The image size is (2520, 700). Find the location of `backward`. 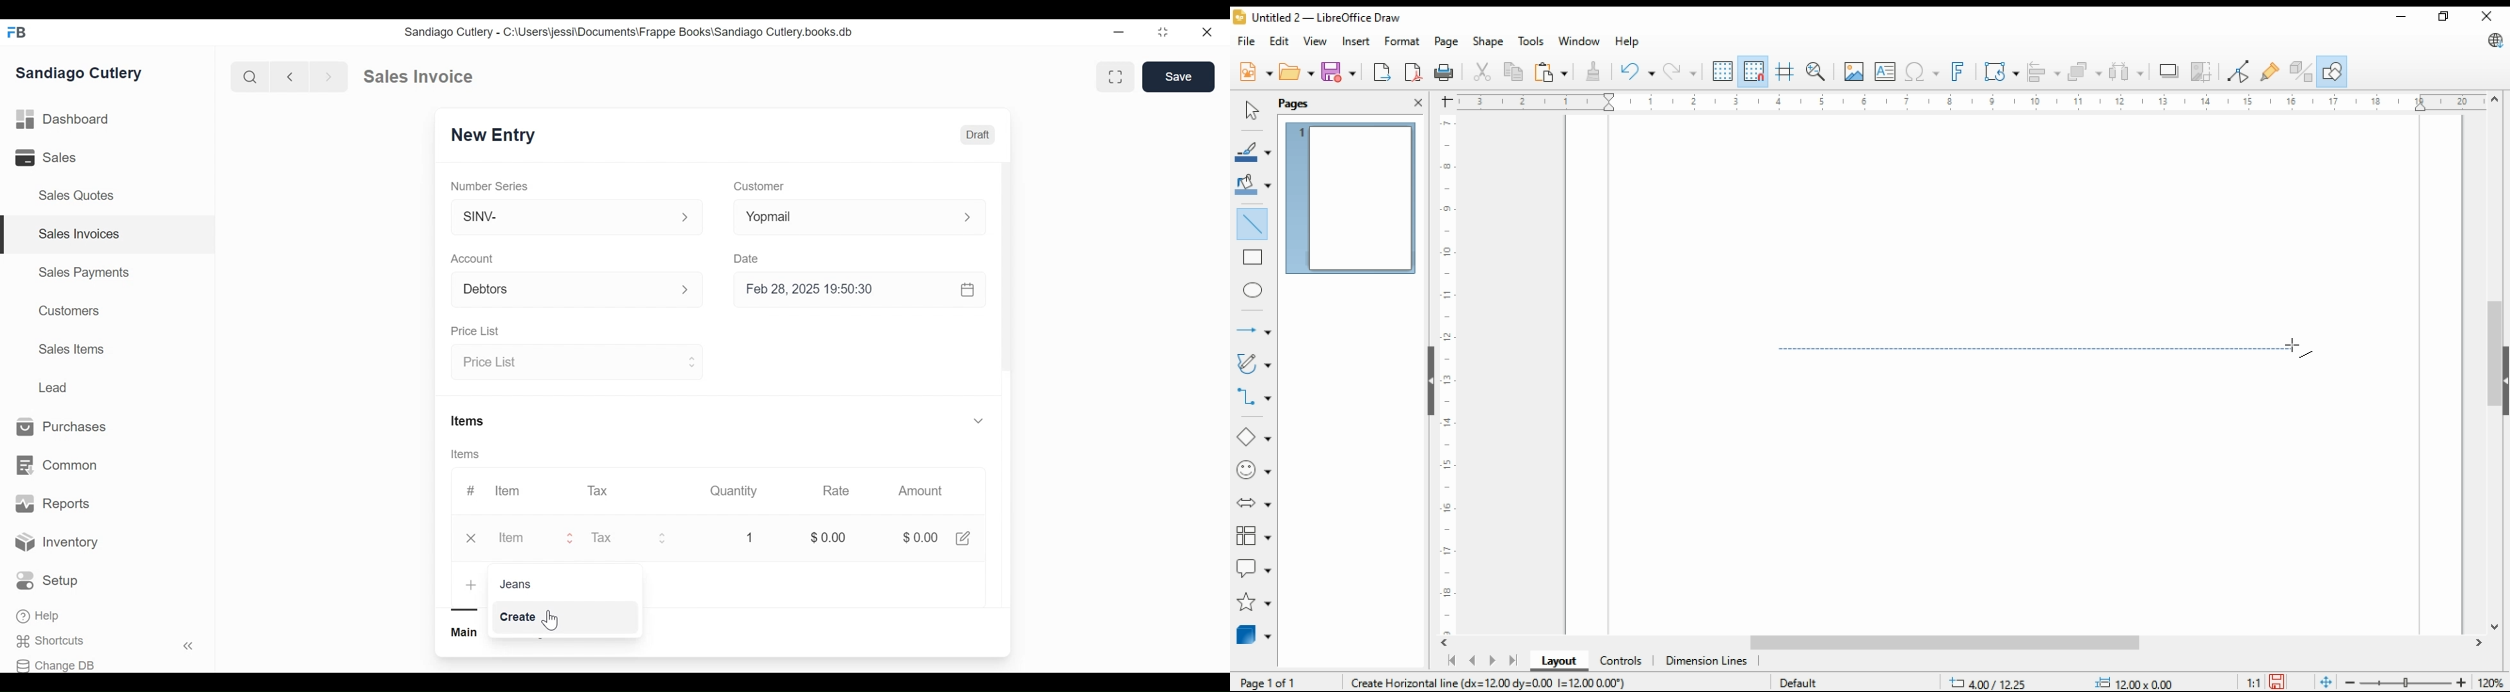

backward is located at coordinates (290, 76).